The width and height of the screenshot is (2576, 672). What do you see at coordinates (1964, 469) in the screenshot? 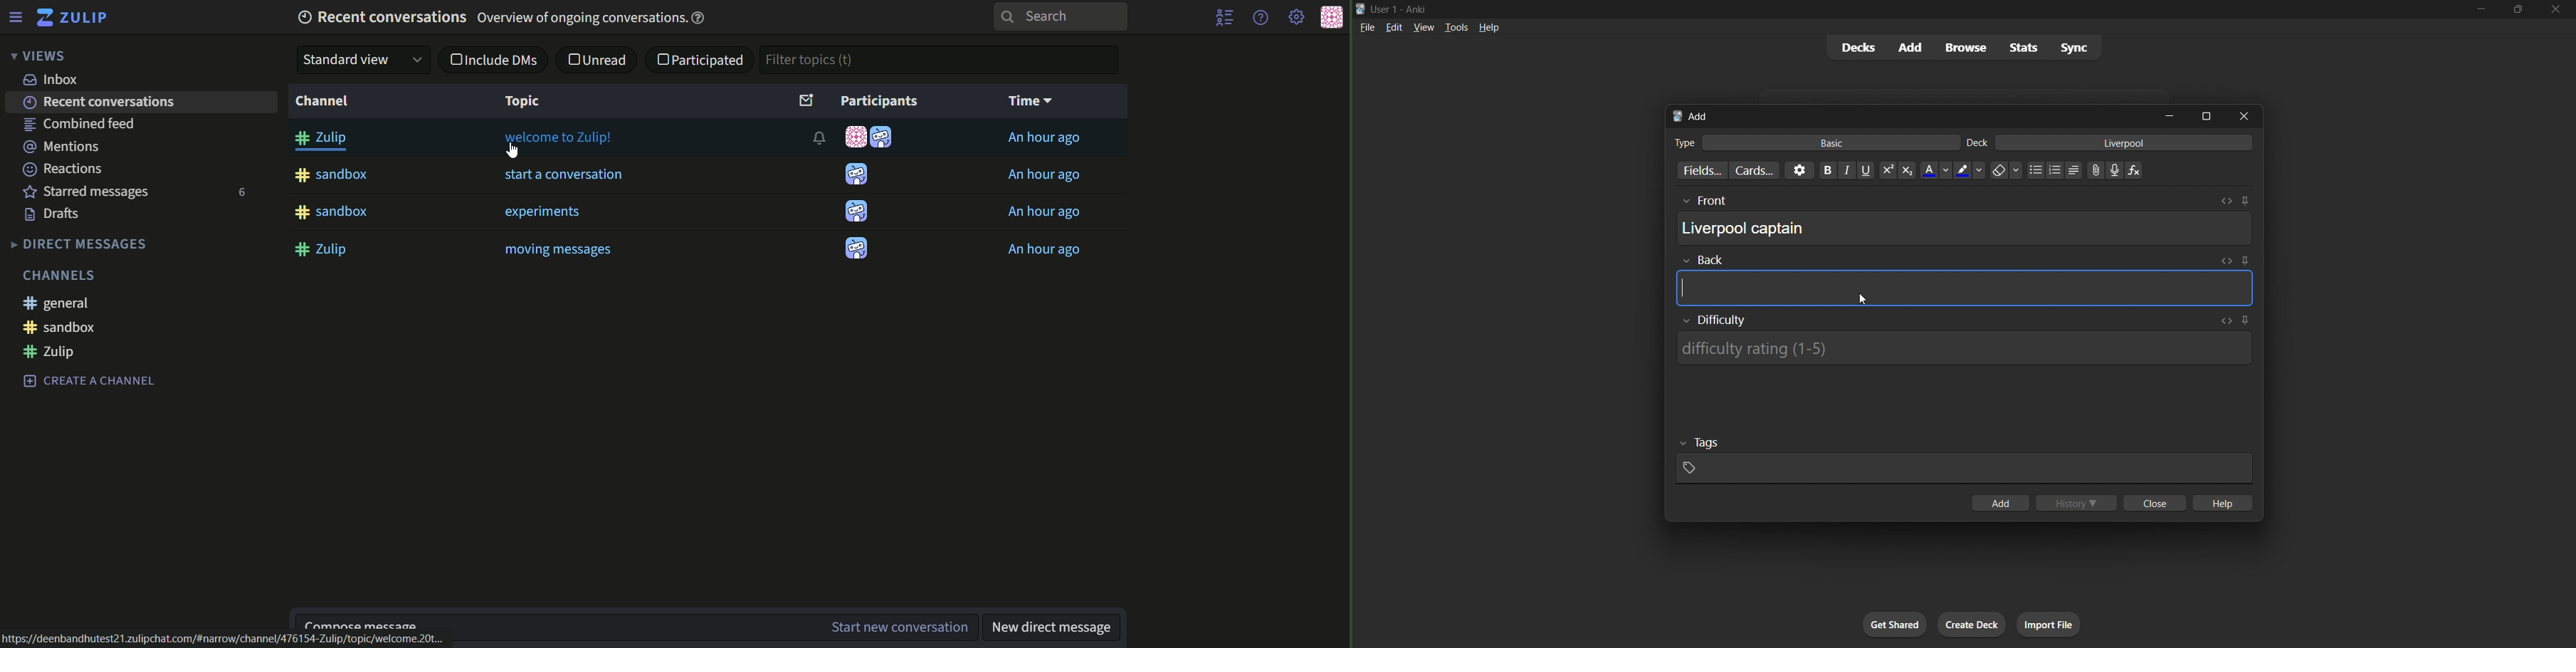
I see `card tags input` at bounding box center [1964, 469].